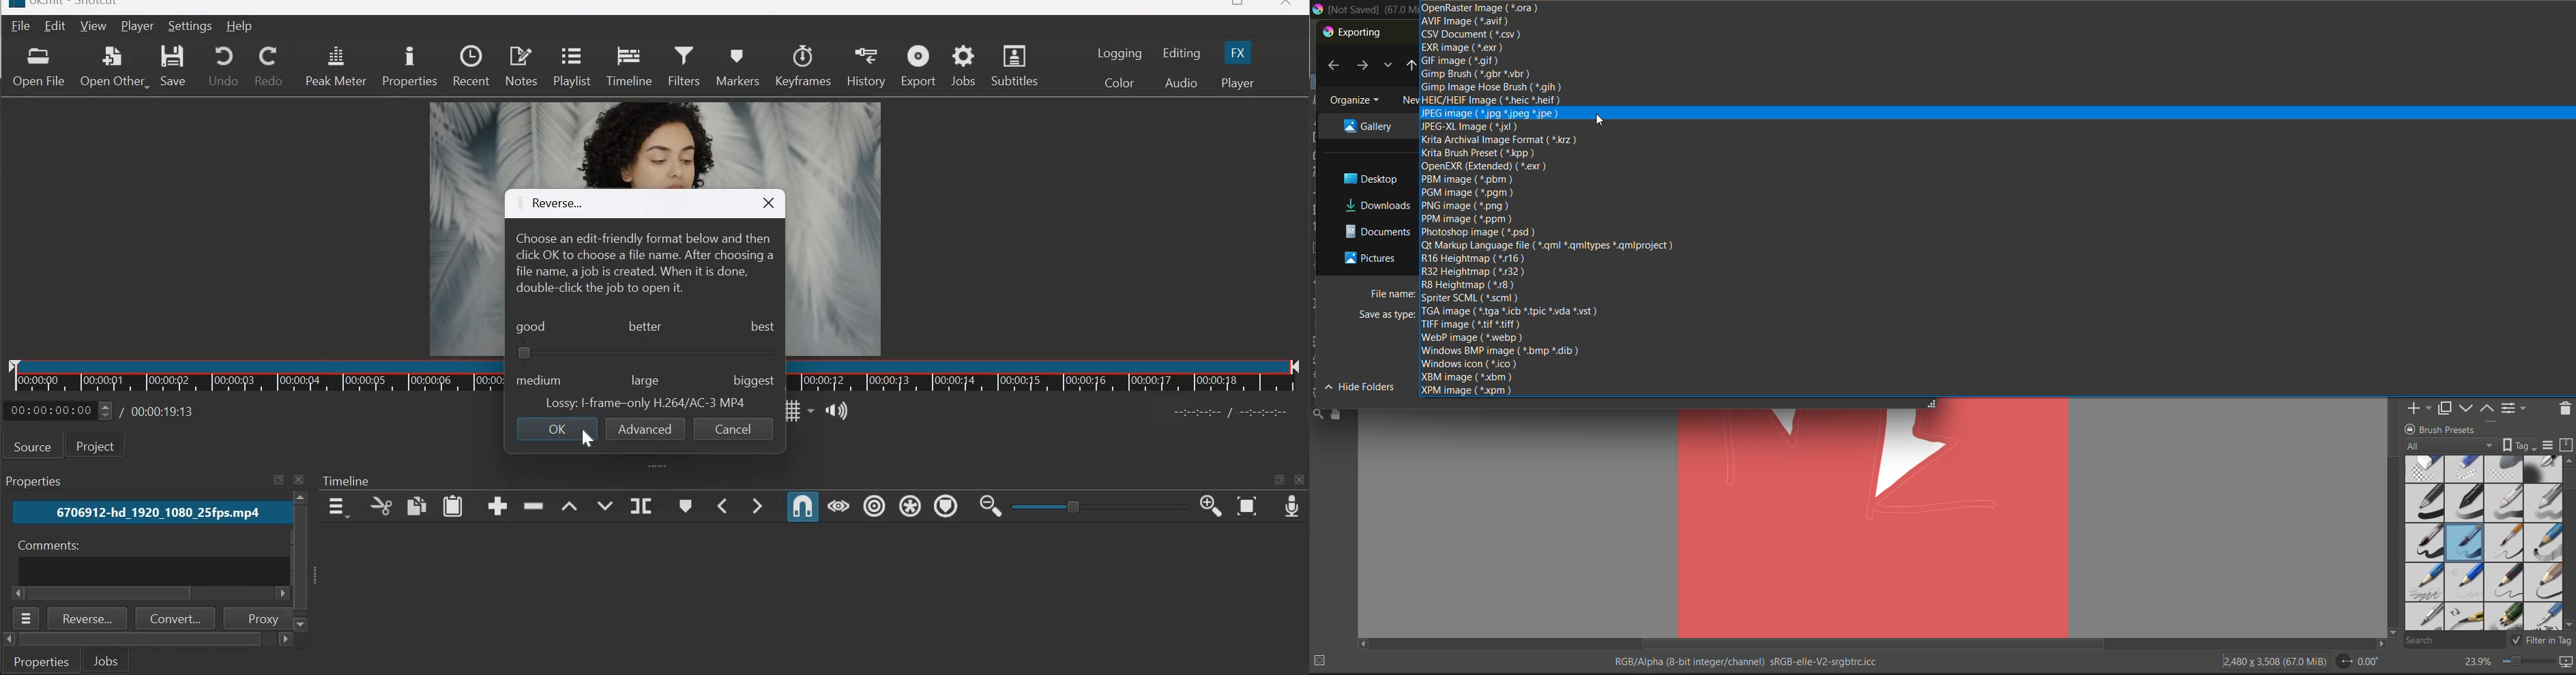 The height and width of the screenshot is (700, 2576). Describe the element at coordinates (524, 353) in the screenshot. I see `button` at that location.